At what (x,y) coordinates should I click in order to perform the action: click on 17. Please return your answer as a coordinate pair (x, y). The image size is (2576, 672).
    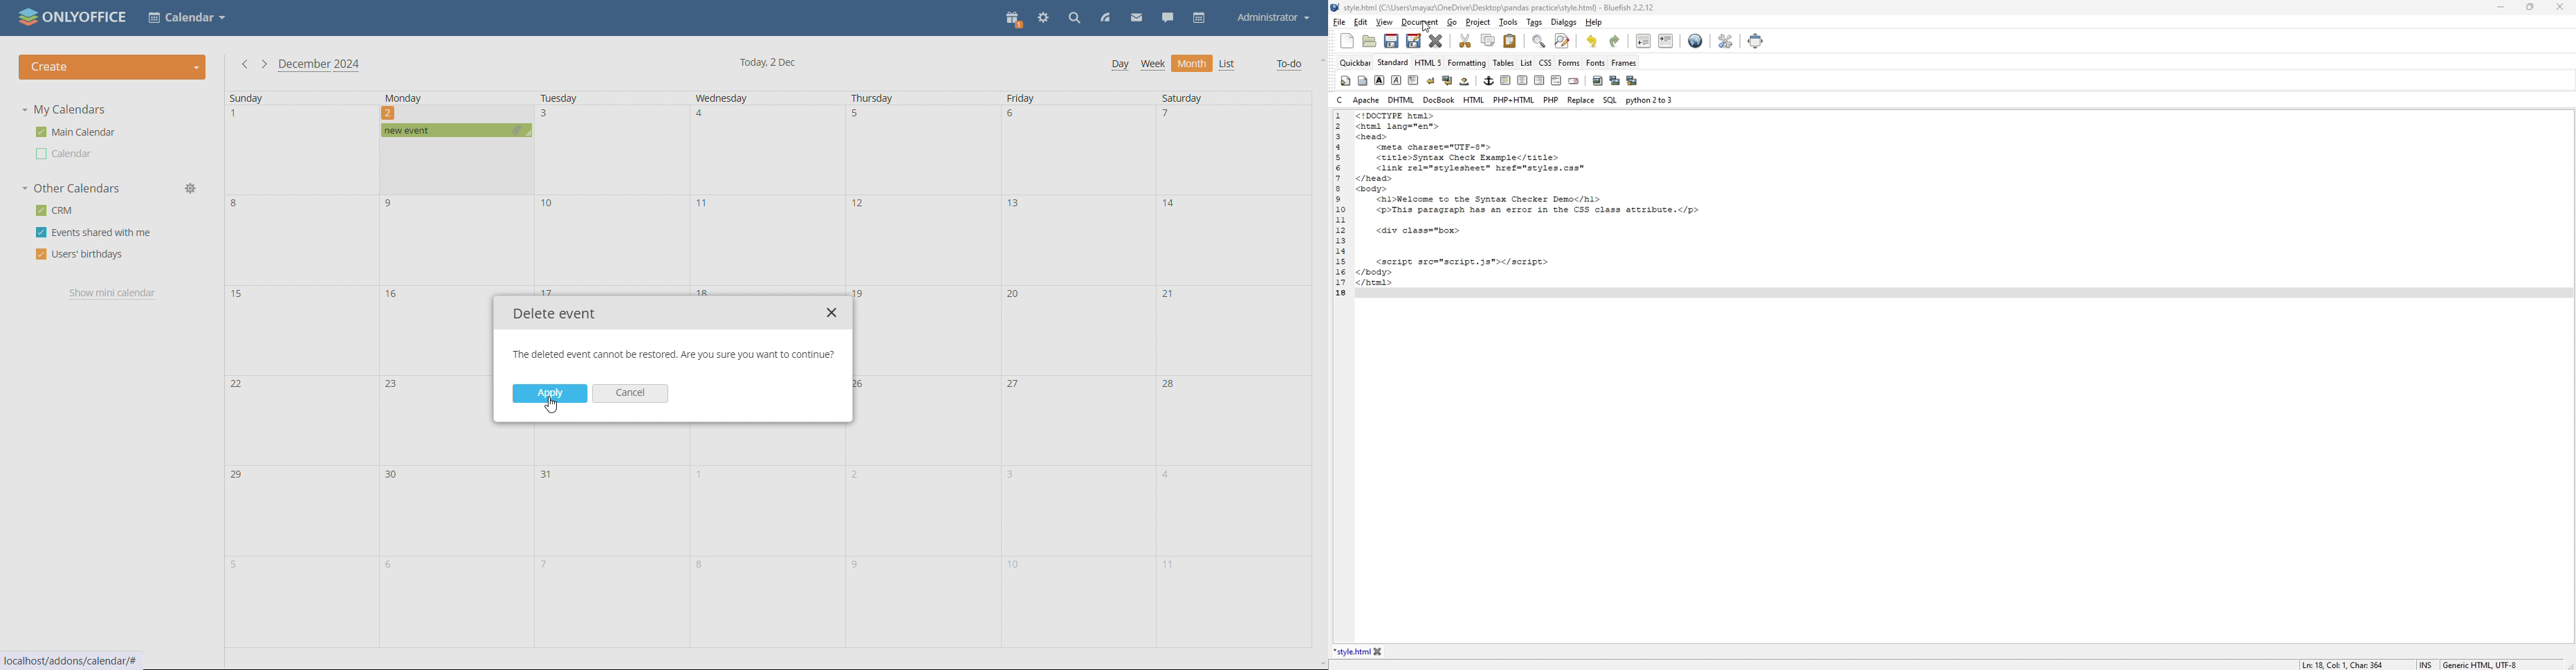
    Looking at the image, I should click on (550, 289).